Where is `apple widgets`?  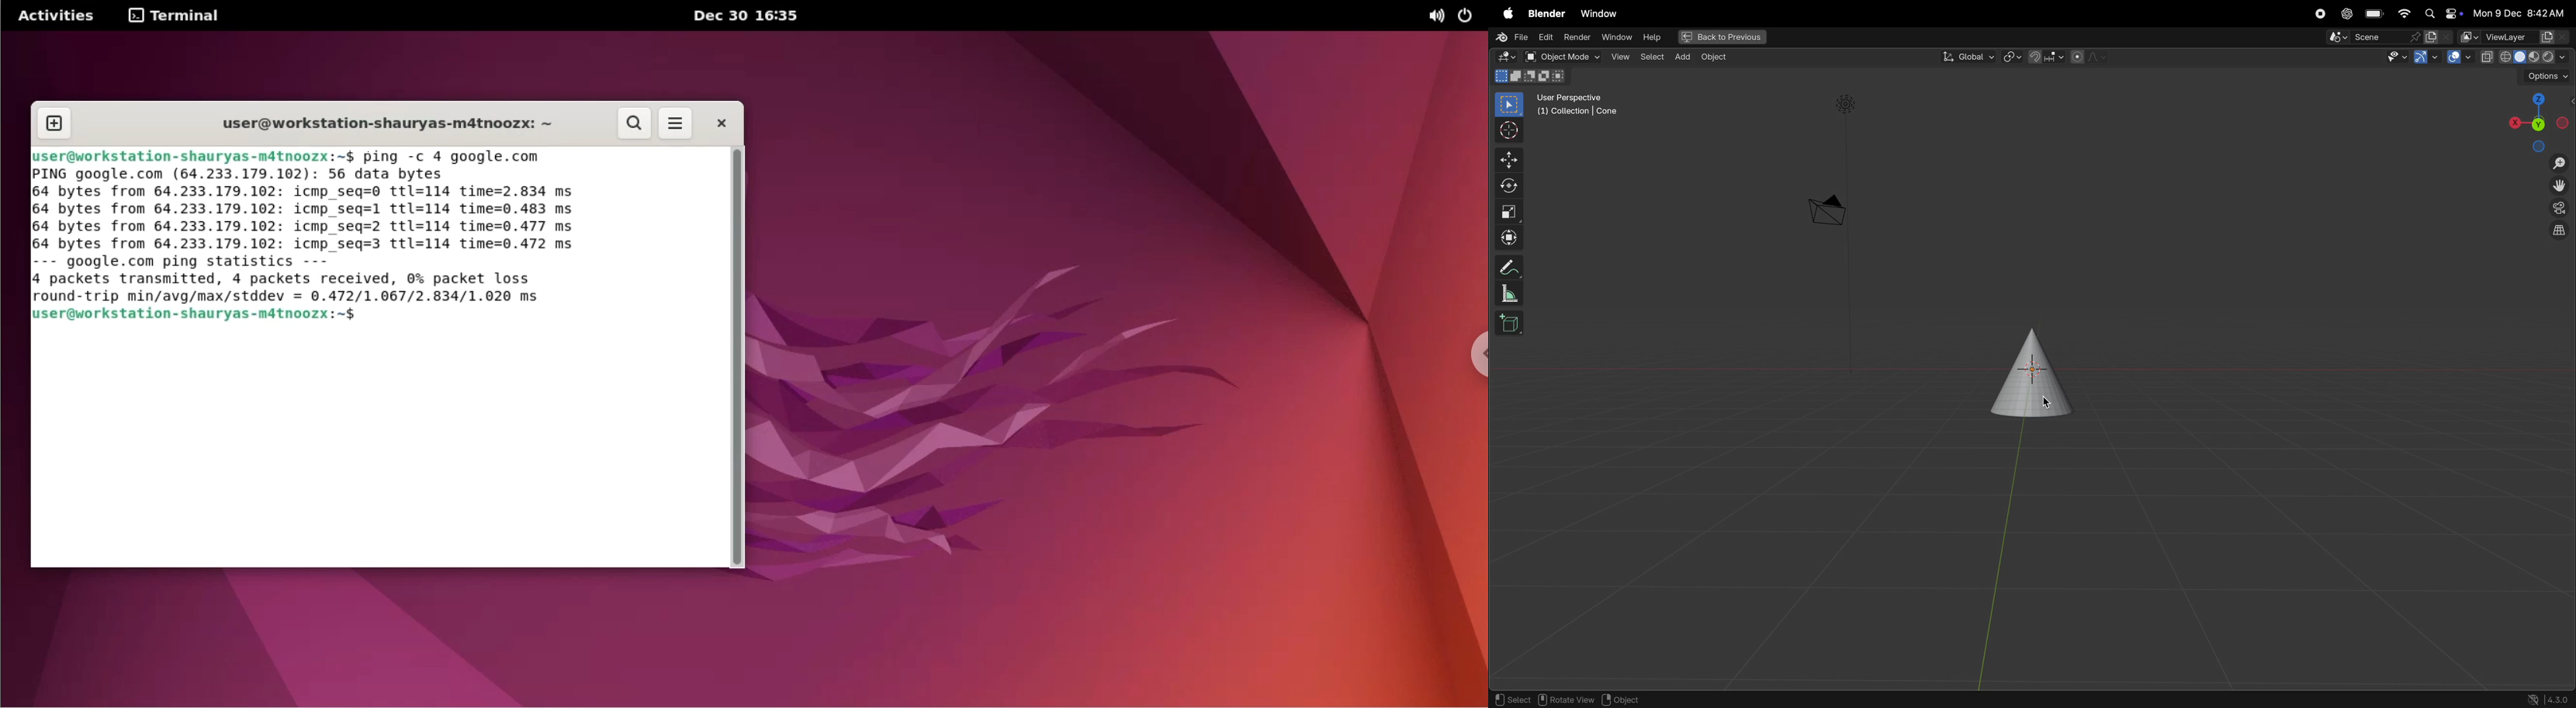
apple widgets is located at coordinates (2441, 13).